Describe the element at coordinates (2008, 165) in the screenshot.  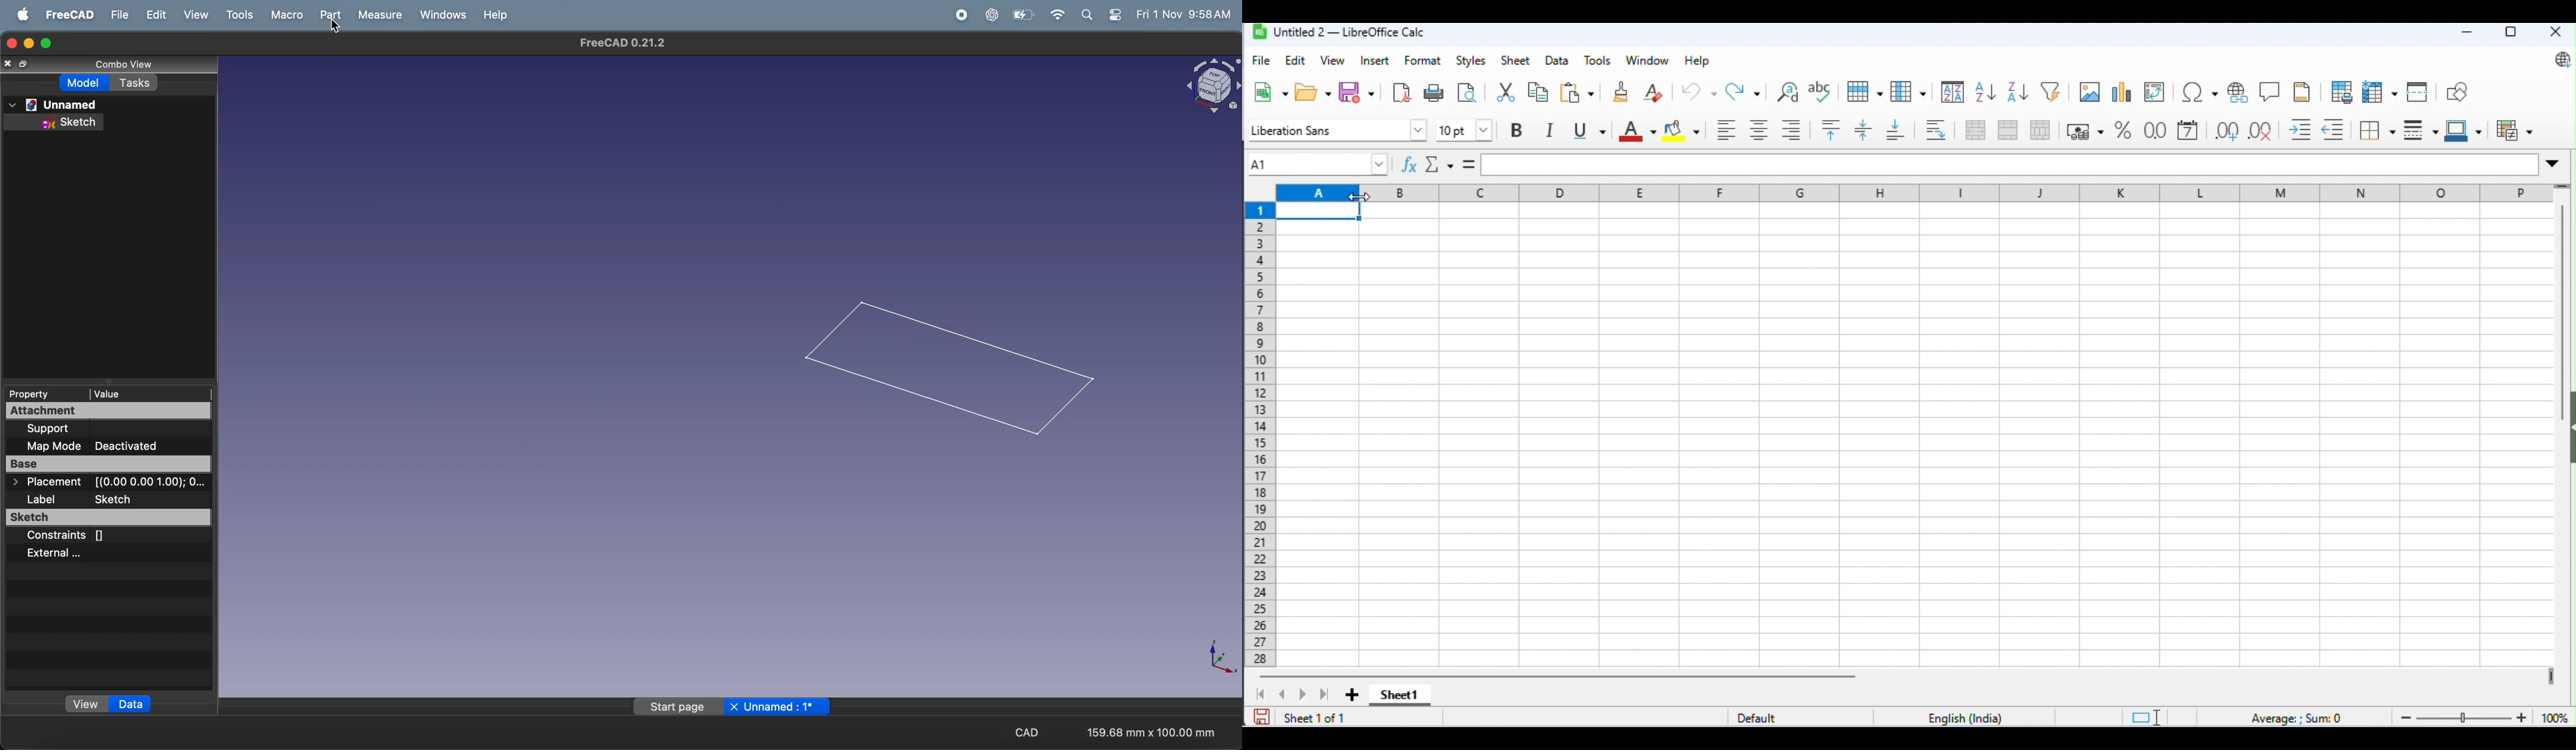
I see `formula bar` at that location.